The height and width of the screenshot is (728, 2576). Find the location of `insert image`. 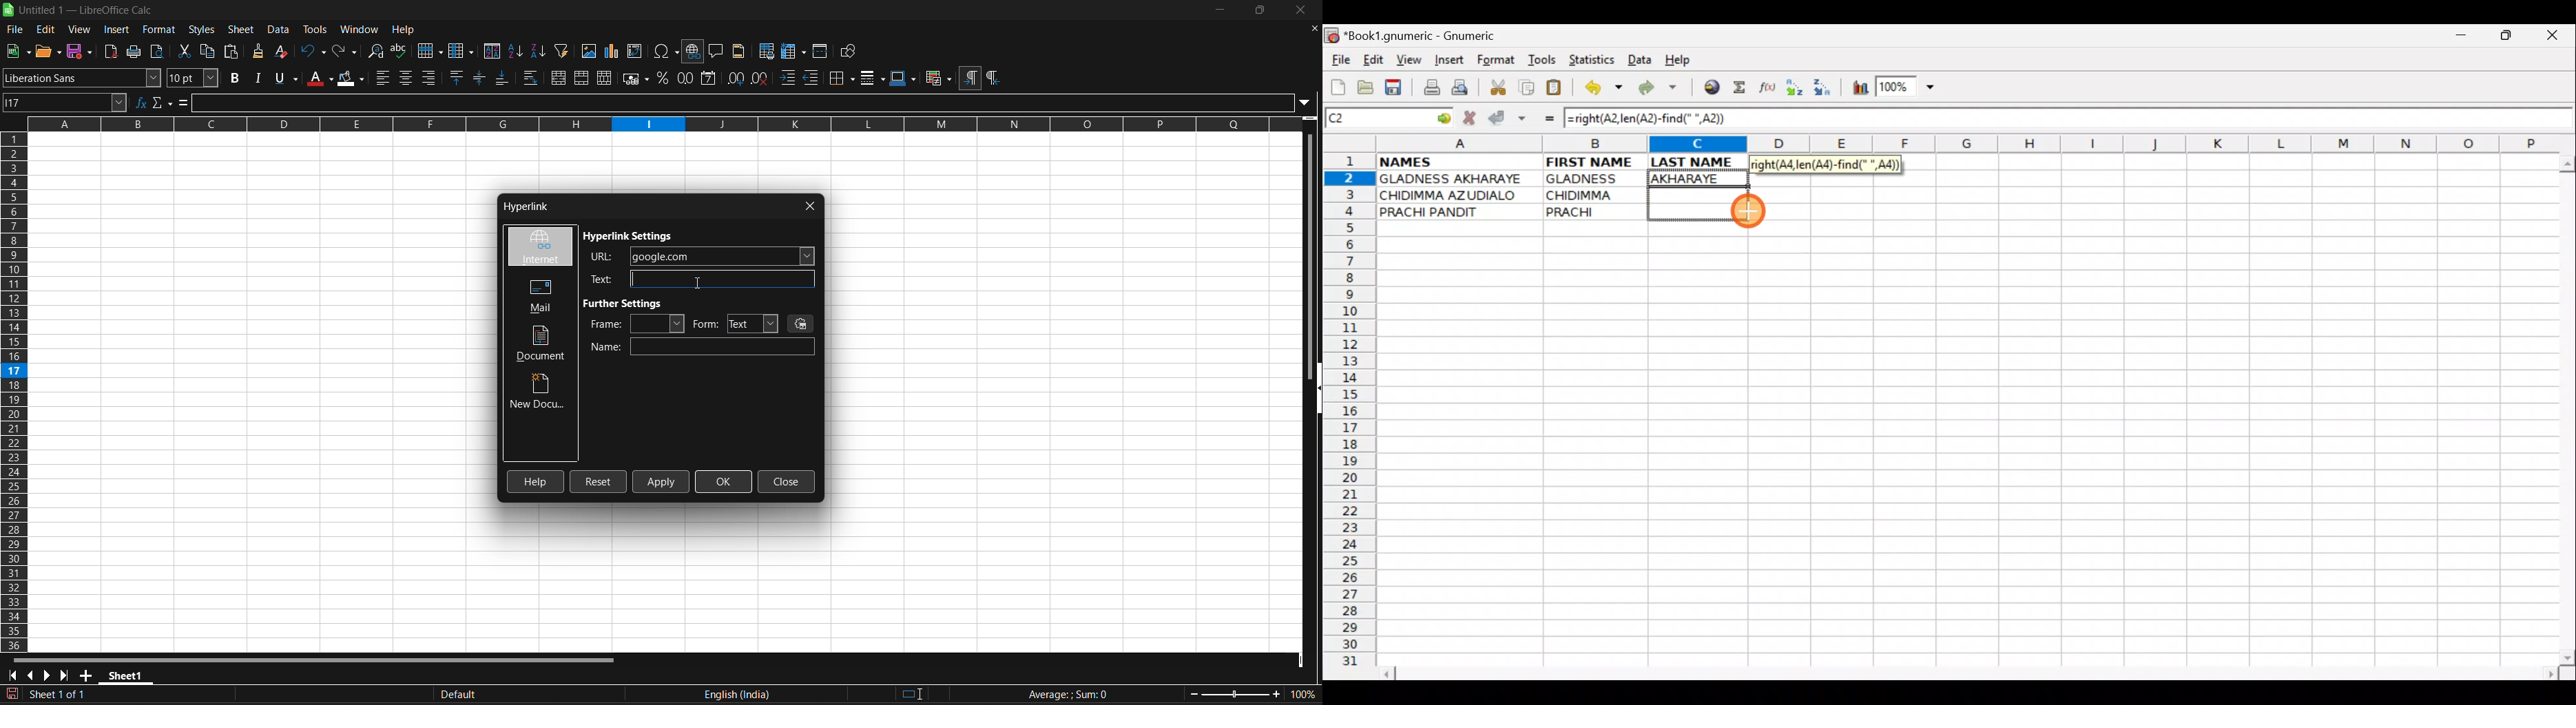

insert image is located at coordinates (590, 51).